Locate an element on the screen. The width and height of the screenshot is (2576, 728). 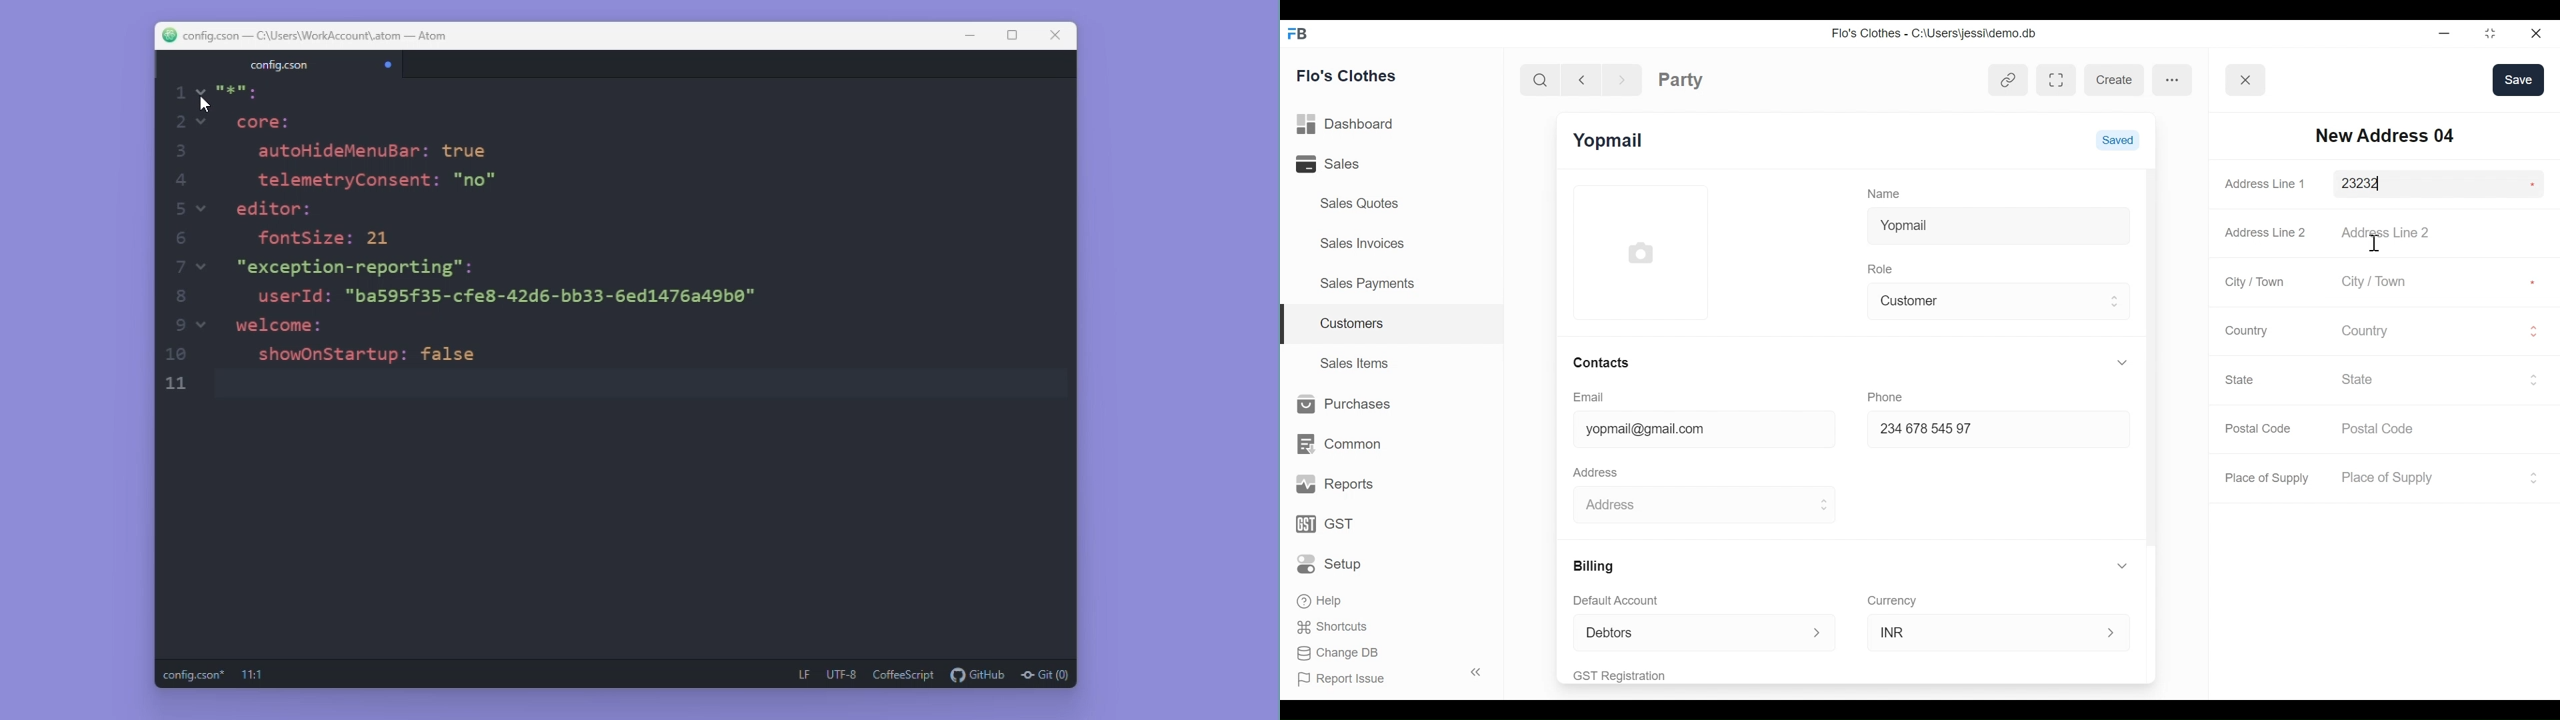
Asterisk  is located at coordinates (2535, 281).